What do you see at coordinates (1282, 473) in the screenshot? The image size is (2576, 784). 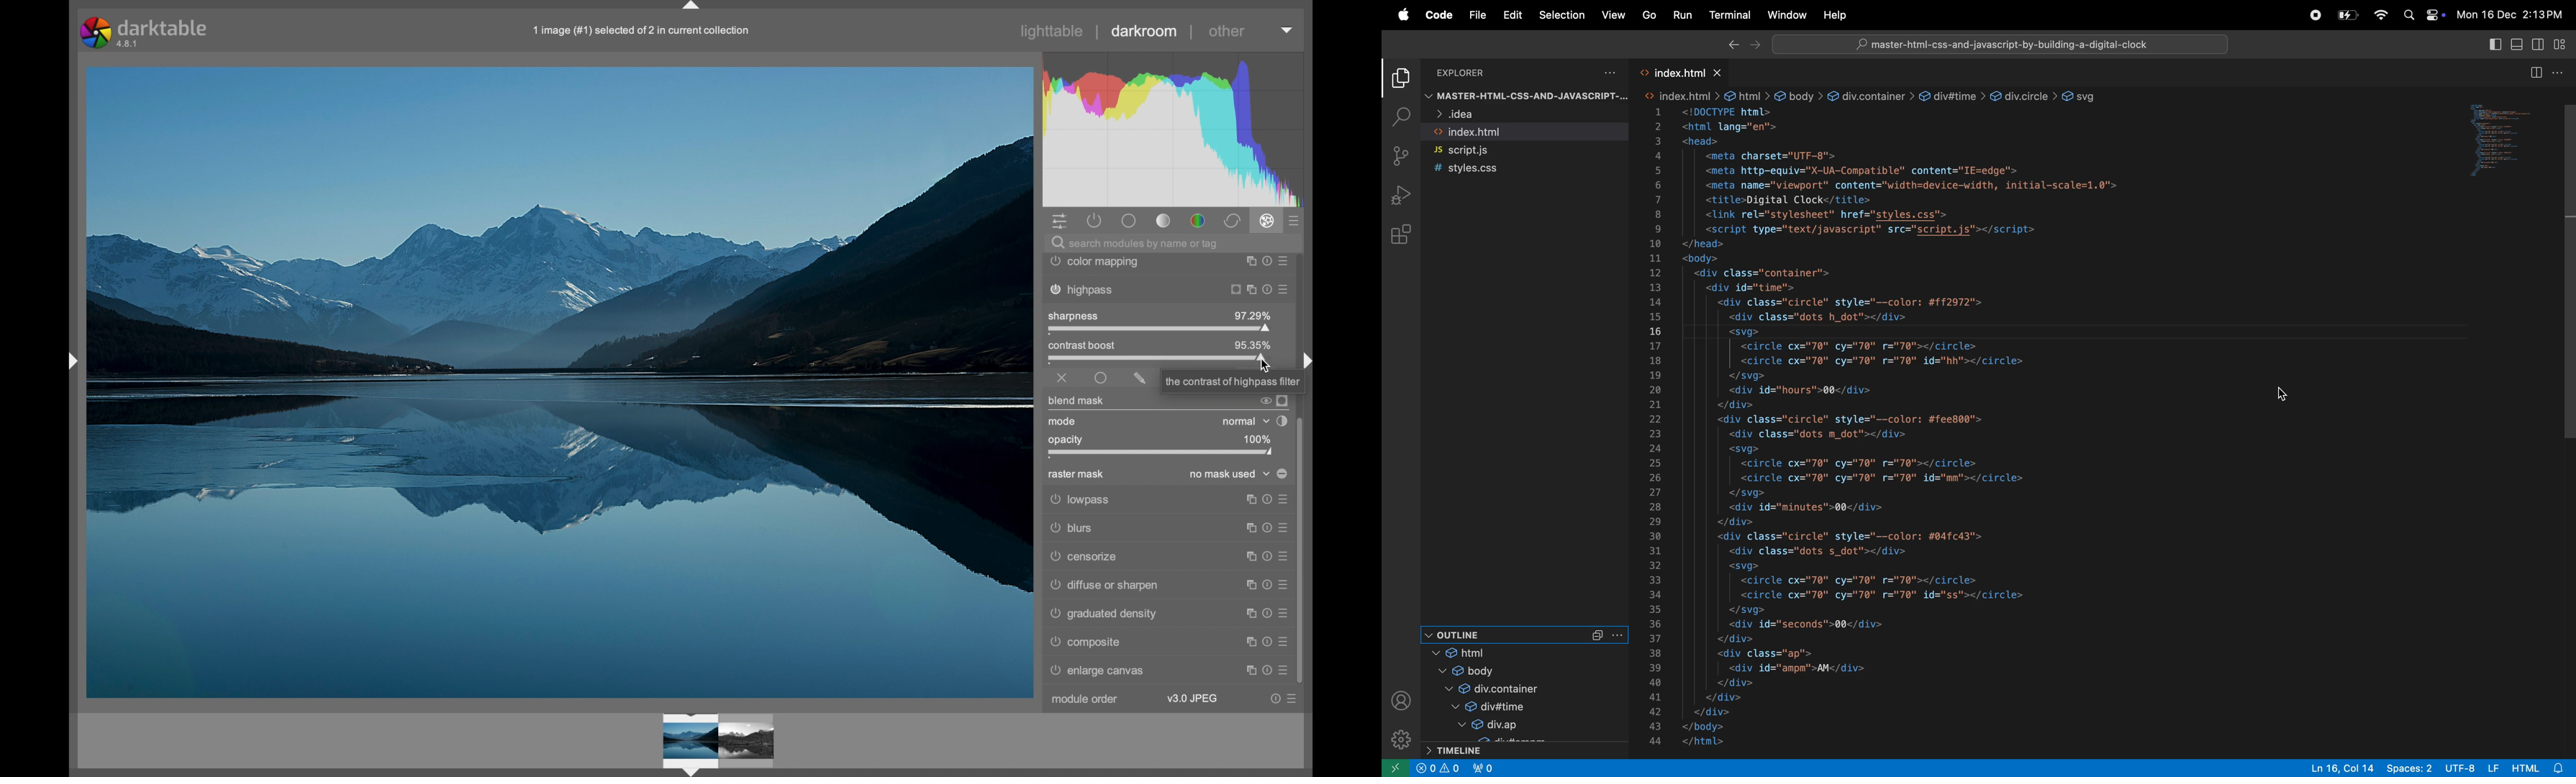 I see `toggle polarity of drawn mask` at bounding box center [1282, 473].